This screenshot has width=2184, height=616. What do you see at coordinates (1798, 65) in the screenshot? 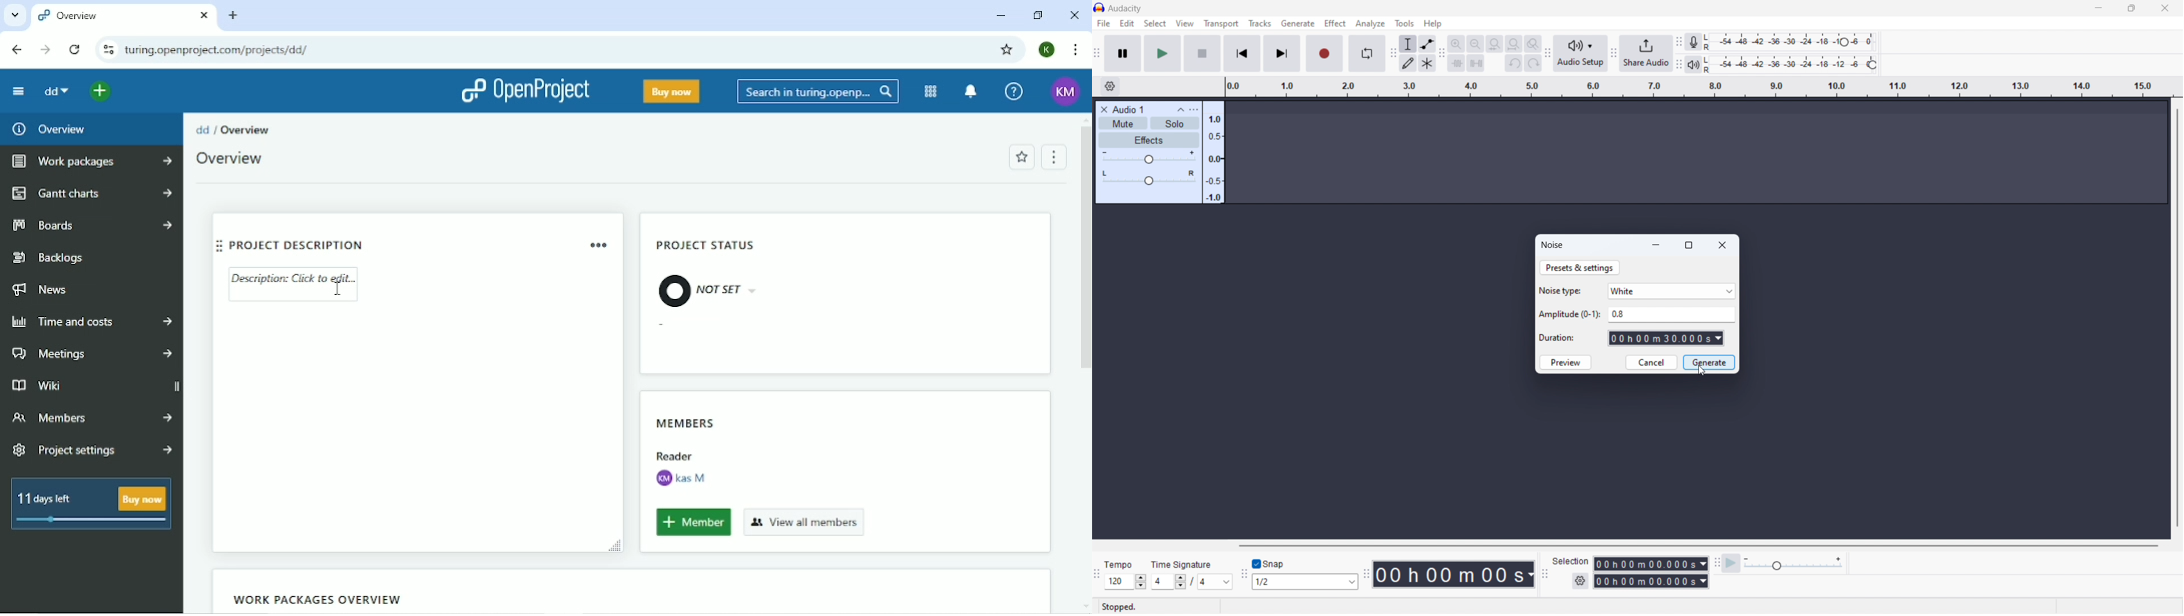
I see `playback level` at bounding box center [1798, 65].